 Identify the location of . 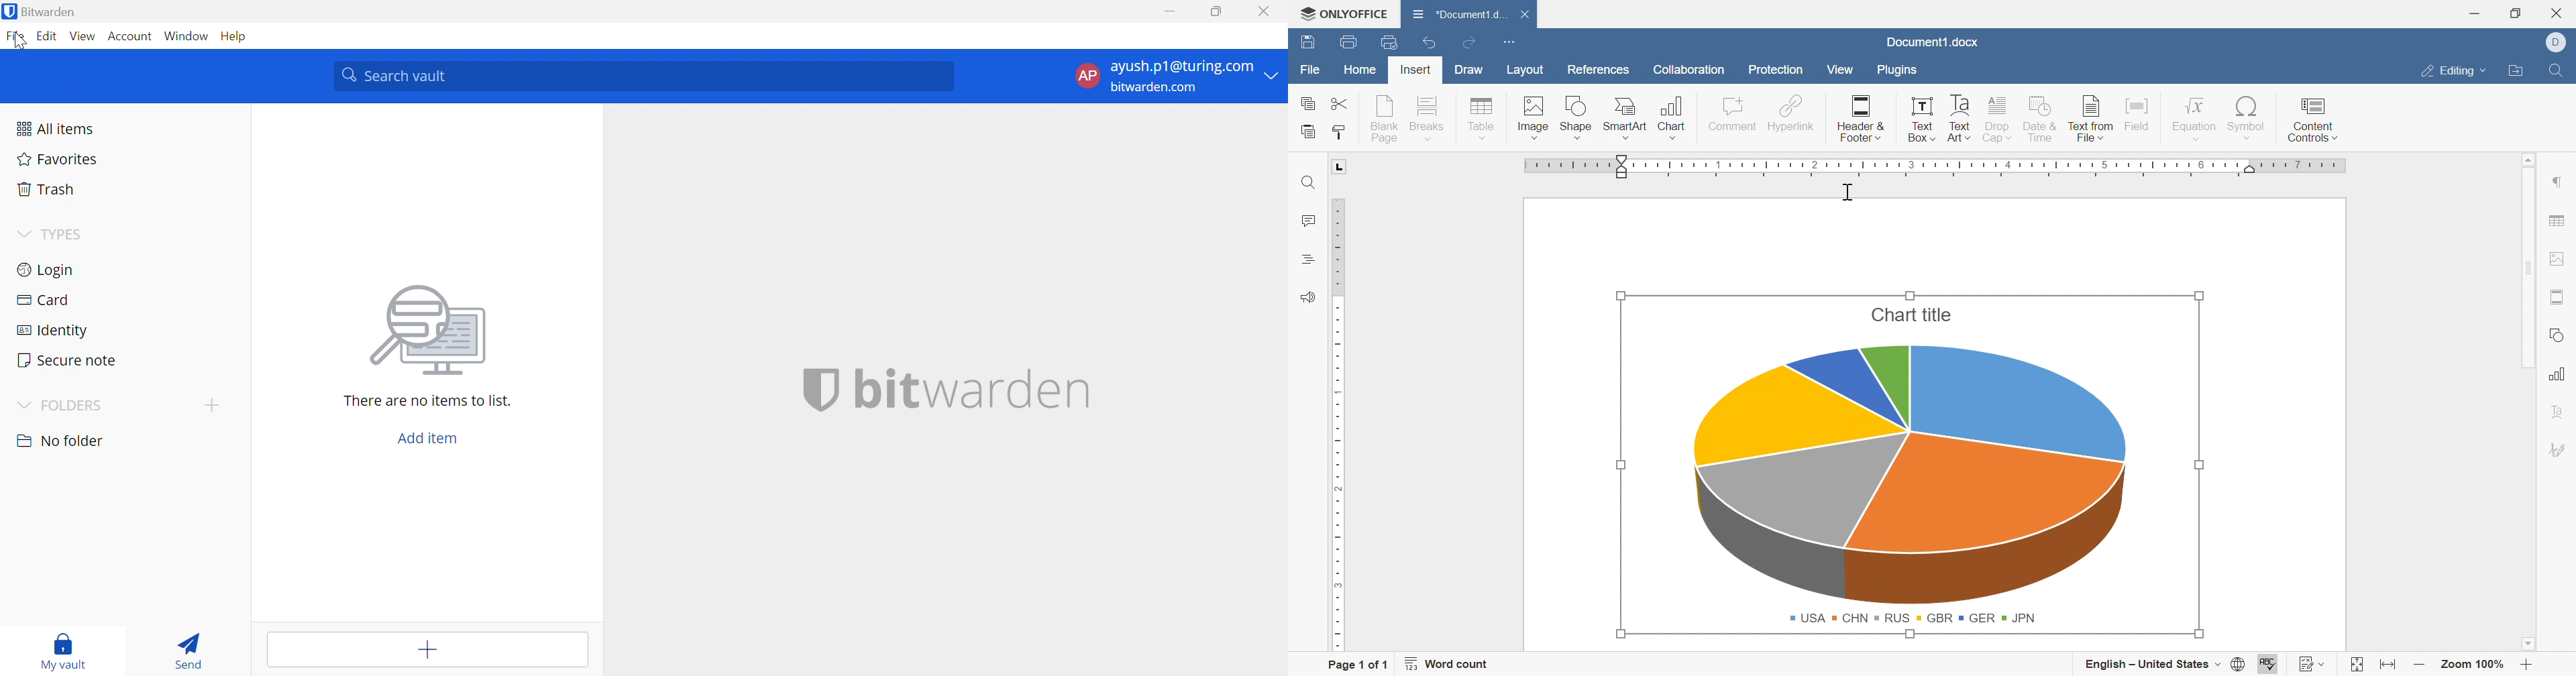
(1799, 117).